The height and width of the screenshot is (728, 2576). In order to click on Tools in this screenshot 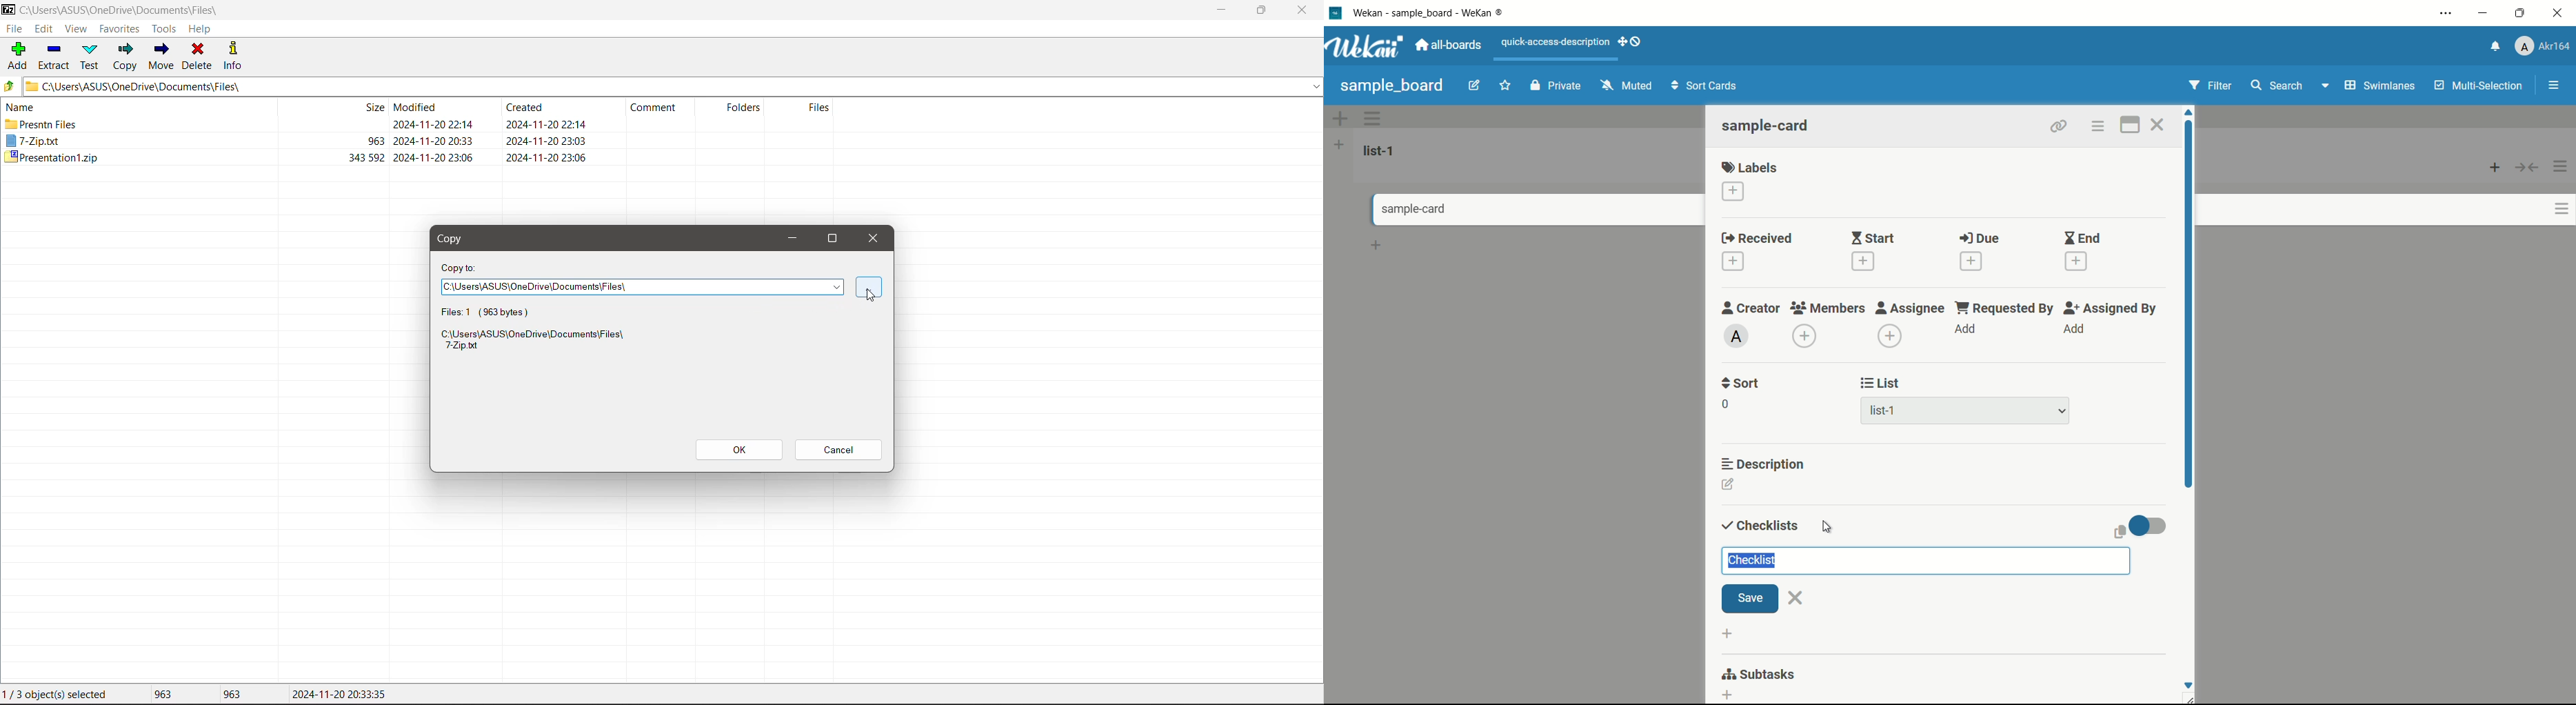, I will do `click(163, 29)`.